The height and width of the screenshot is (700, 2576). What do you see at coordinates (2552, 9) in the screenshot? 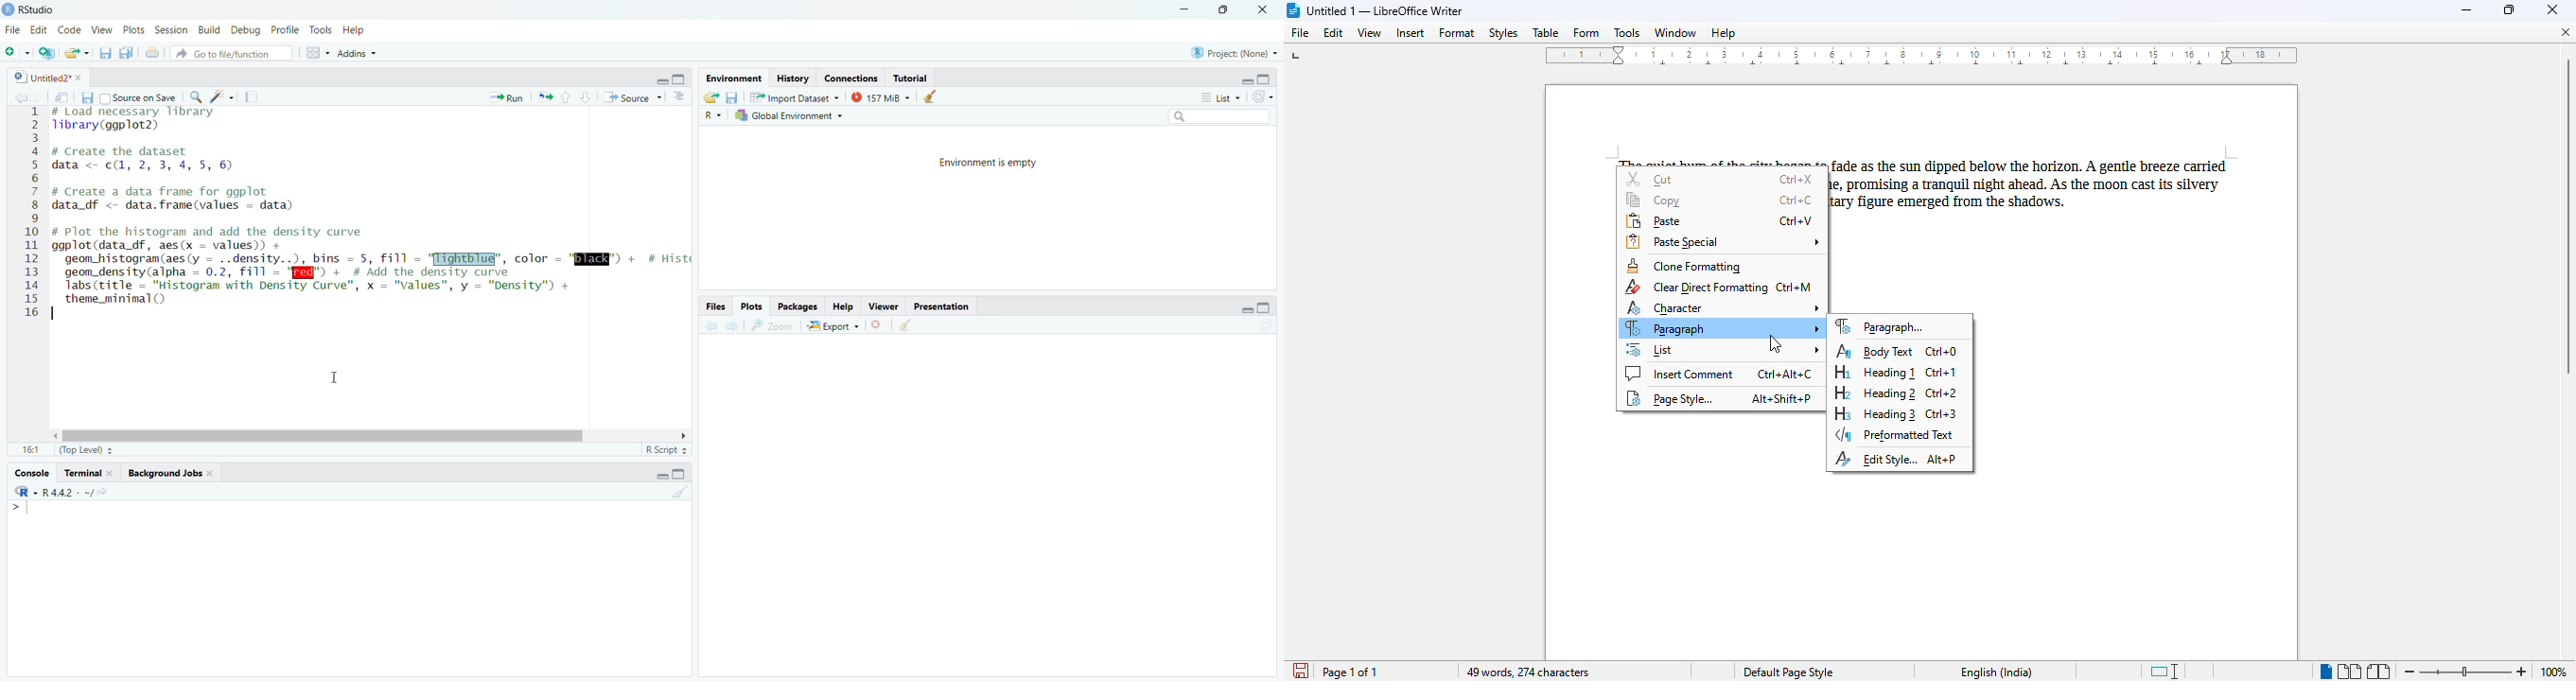
I see `close` at bounding box center [2552, 9].